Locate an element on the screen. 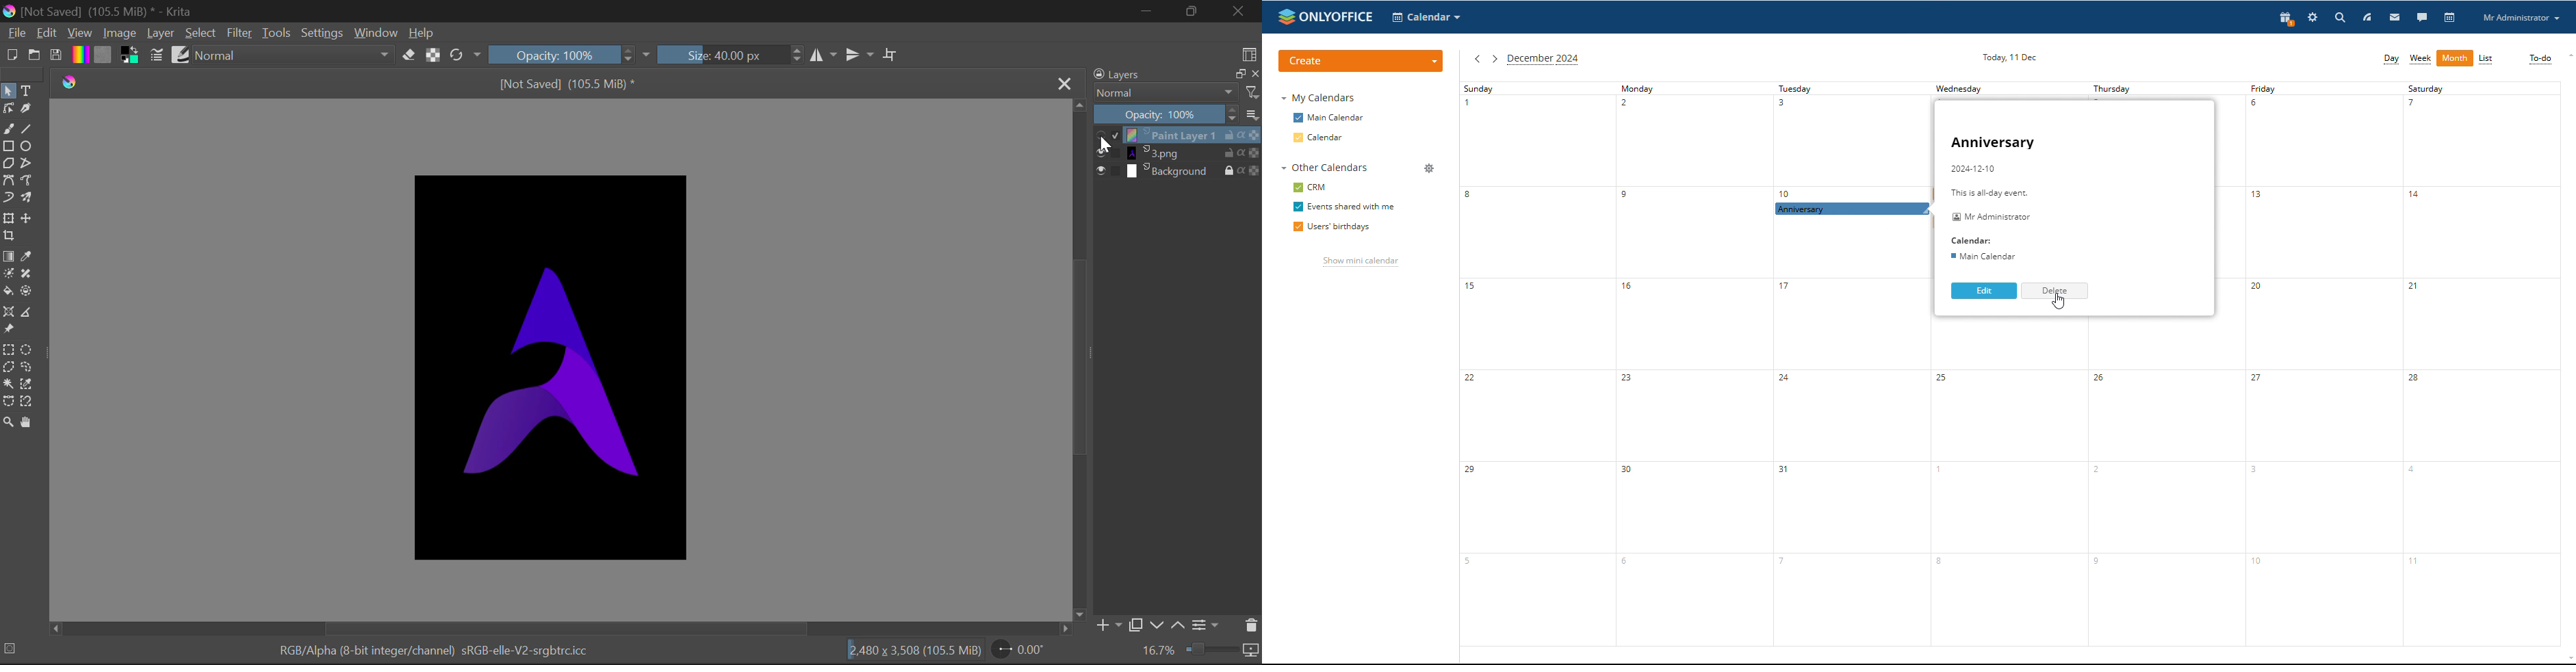 The height and width of the screenshot is (672, 2576). Background is located at coordinates (1174, 172).